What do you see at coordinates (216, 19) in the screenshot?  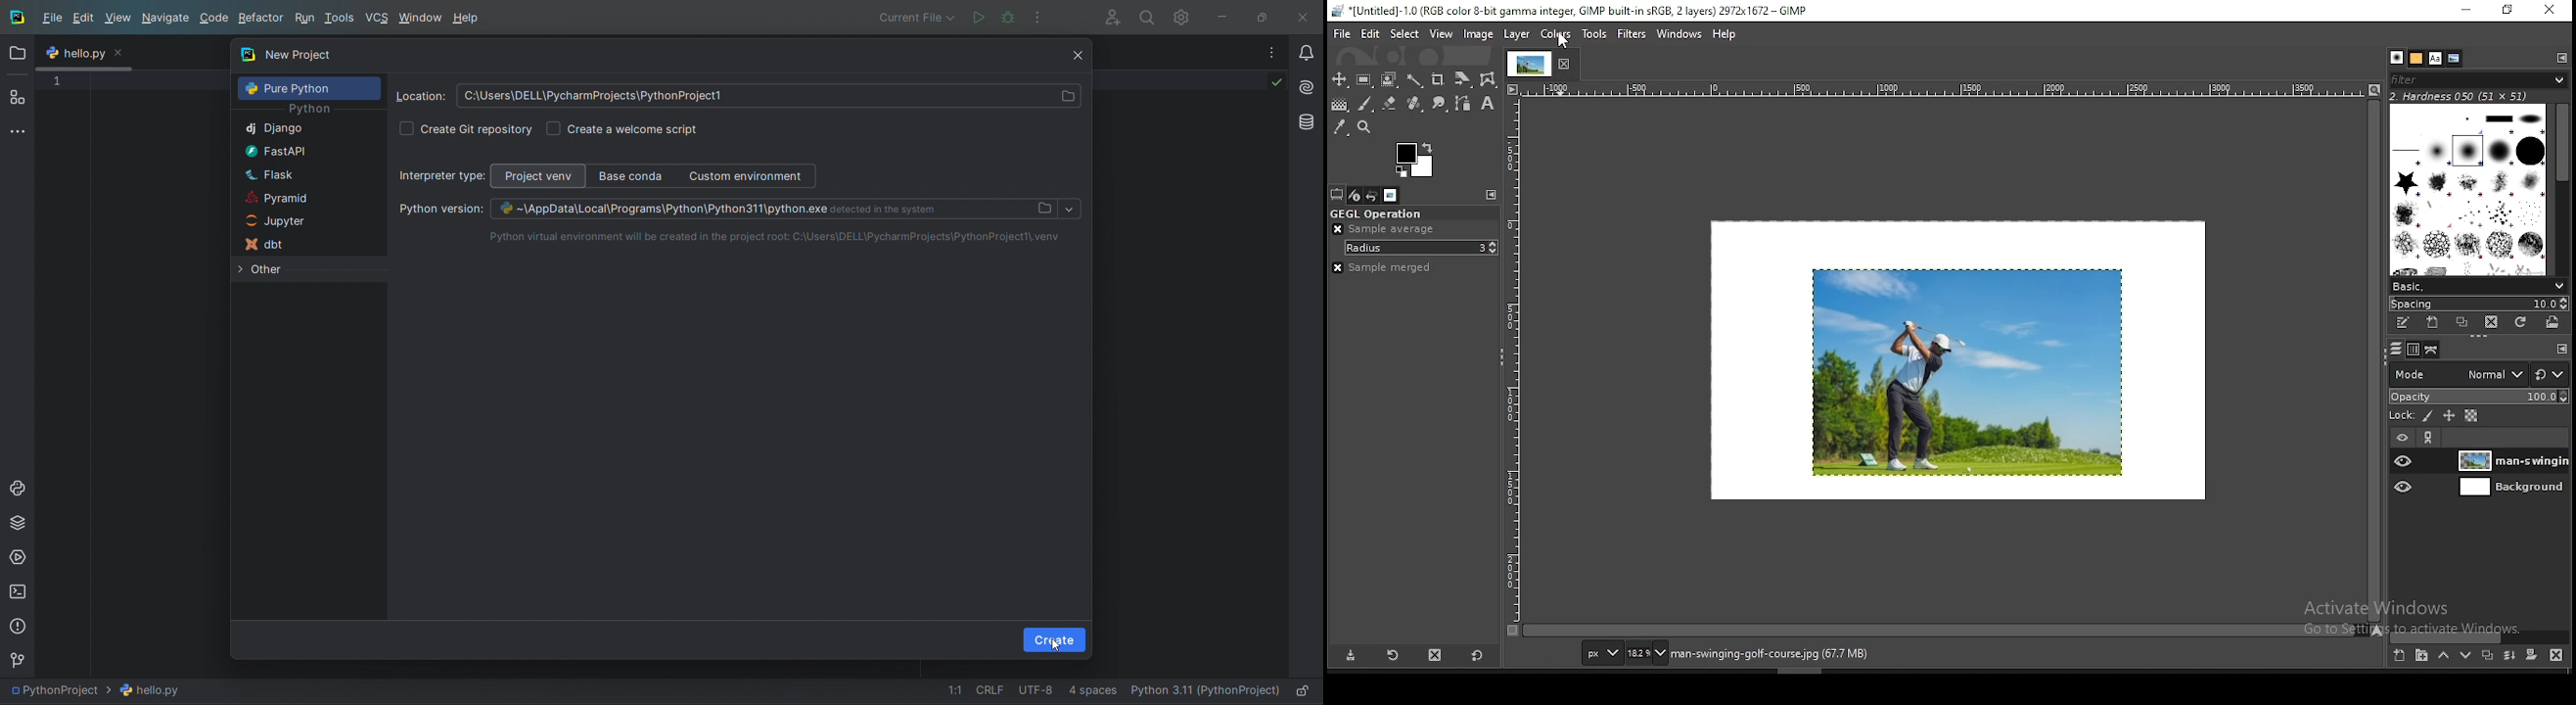 I see `code` at bounding box center [216, 19].